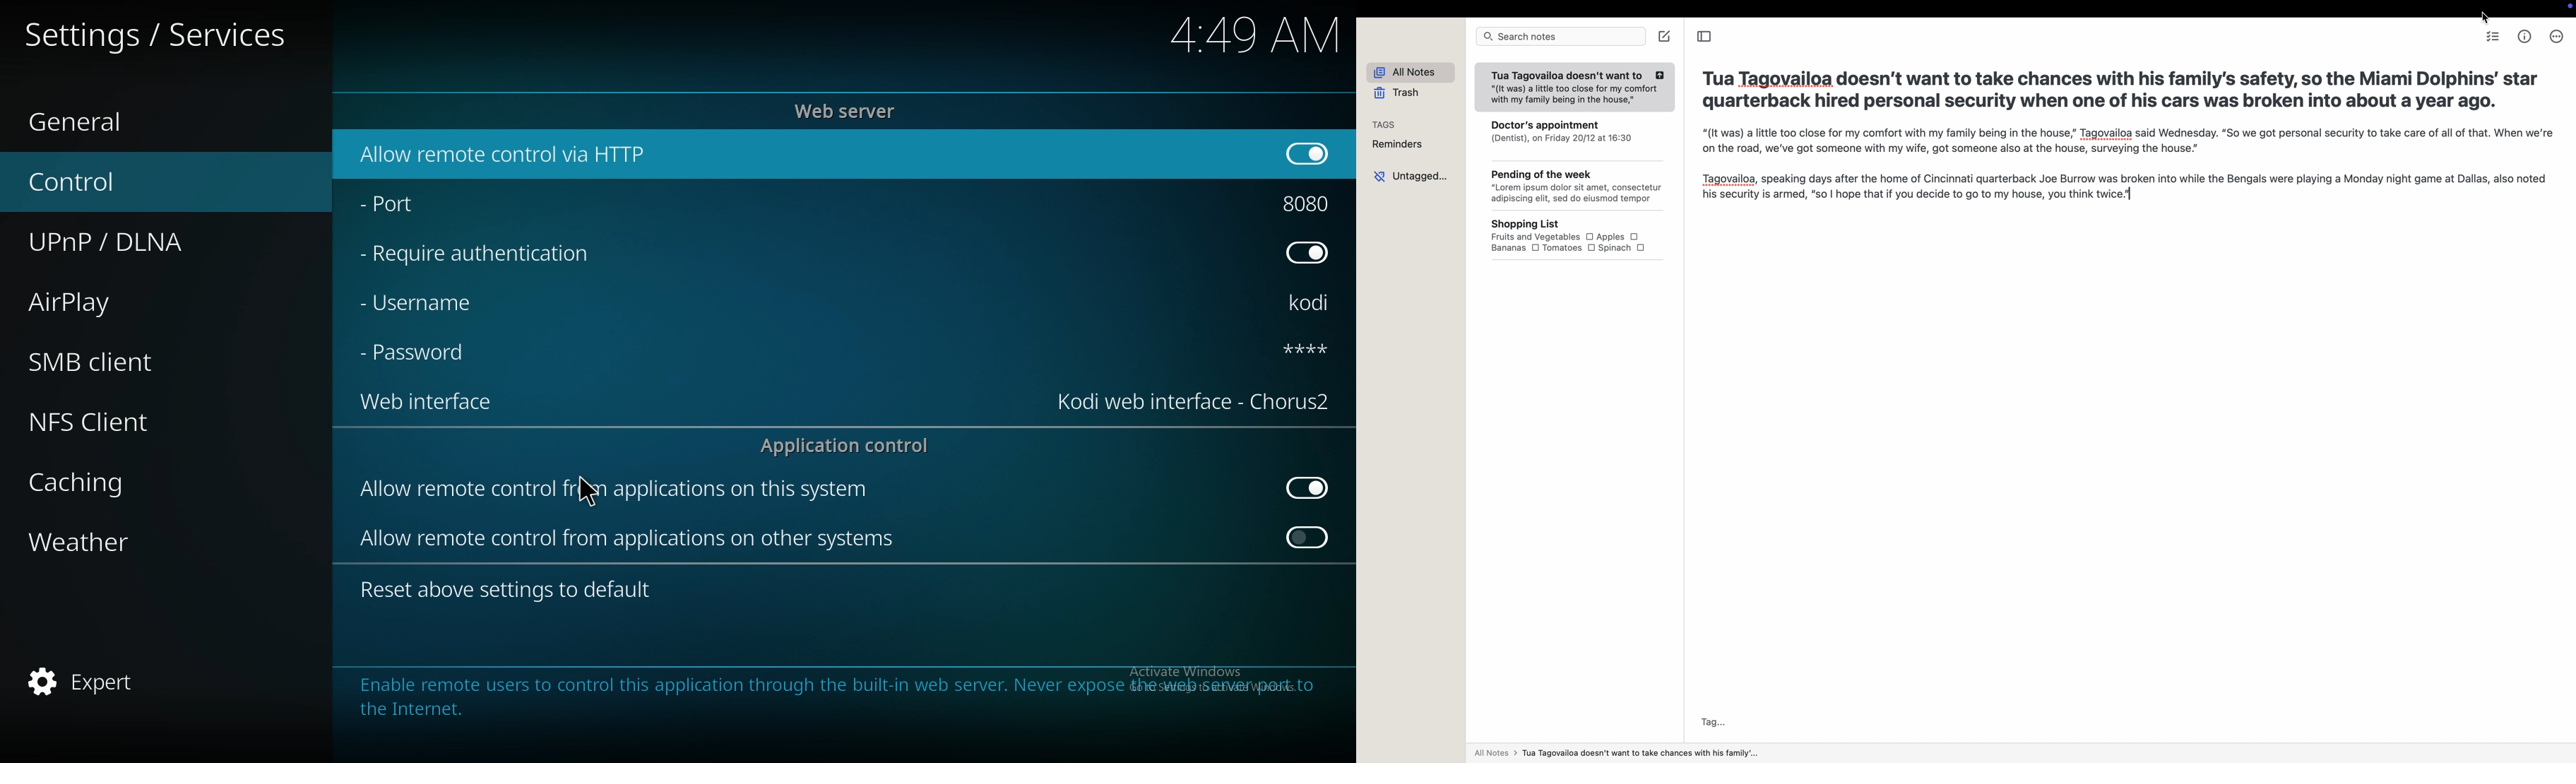  Describe the element at coordinates (1703, 38) in the screenshot. I see `toggle sidebar` at that location.